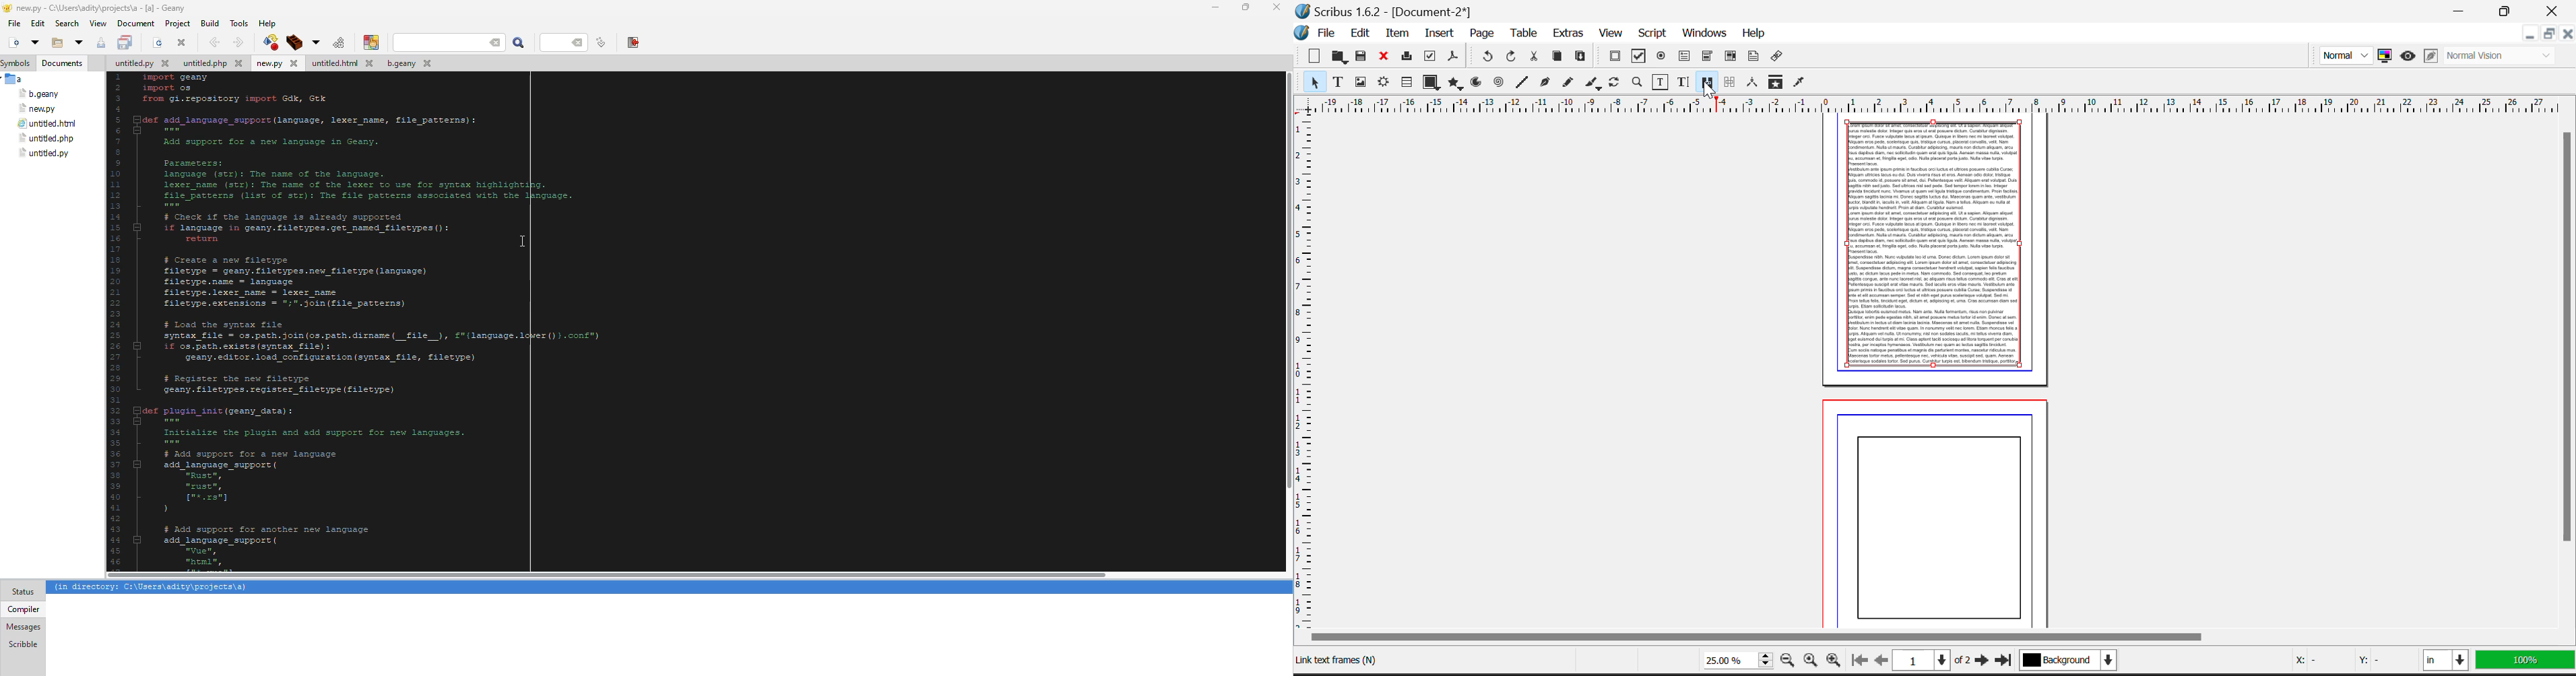 This screenshot has height=700, width=2576. What do you see at coordinates (1940, 511) in the screenshot?
I see `Page 2 without Text Frame` at bounding box center [1940, 511].